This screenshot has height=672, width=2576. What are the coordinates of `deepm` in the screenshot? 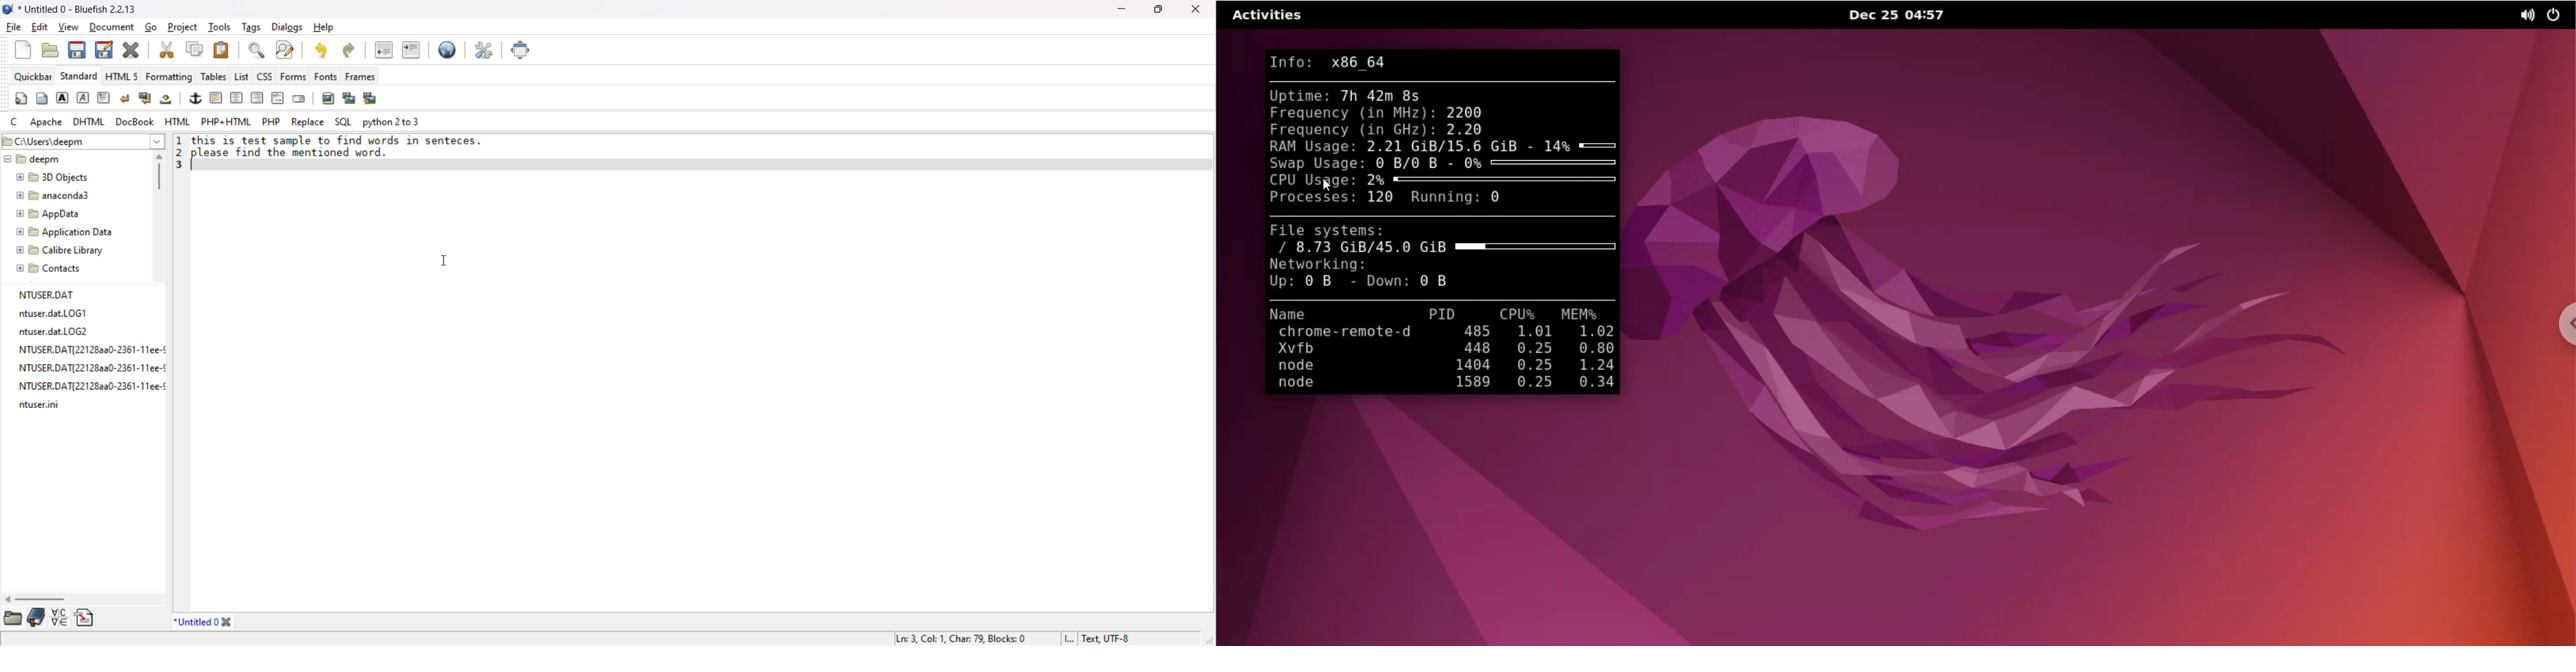 It's located at (35, 160).